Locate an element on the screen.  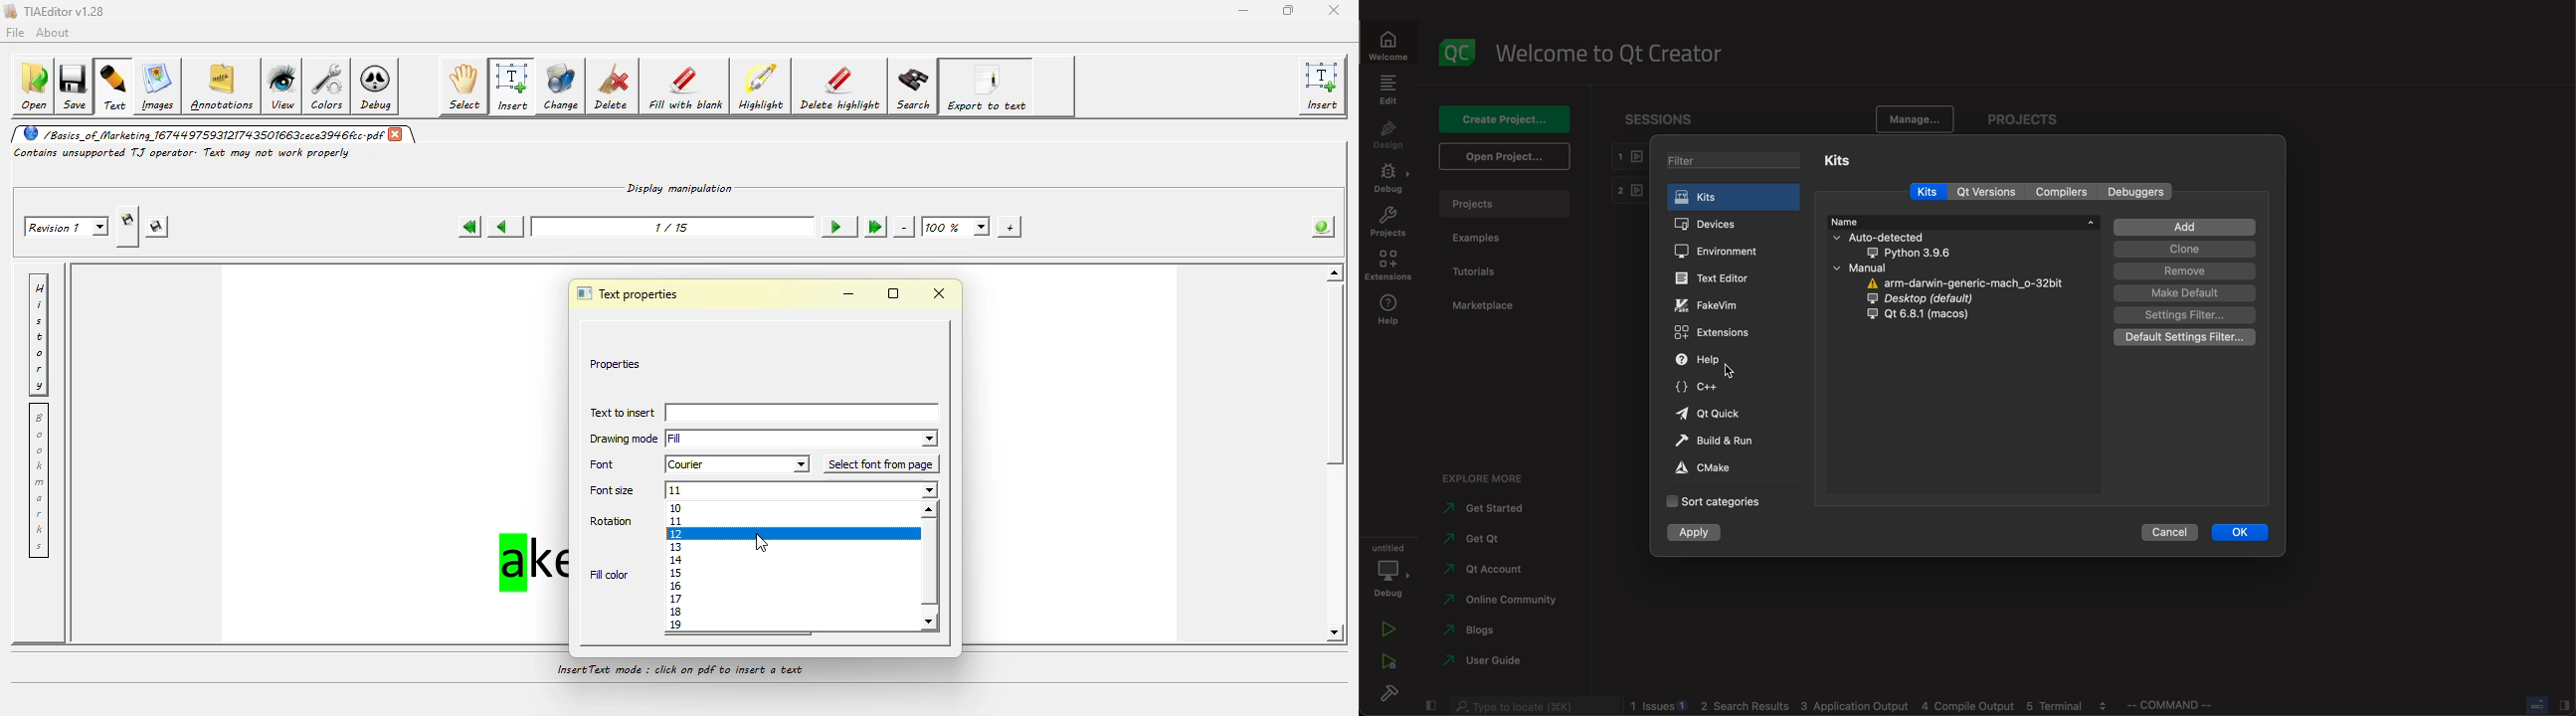
projects is located at coordinates (1504, 206).